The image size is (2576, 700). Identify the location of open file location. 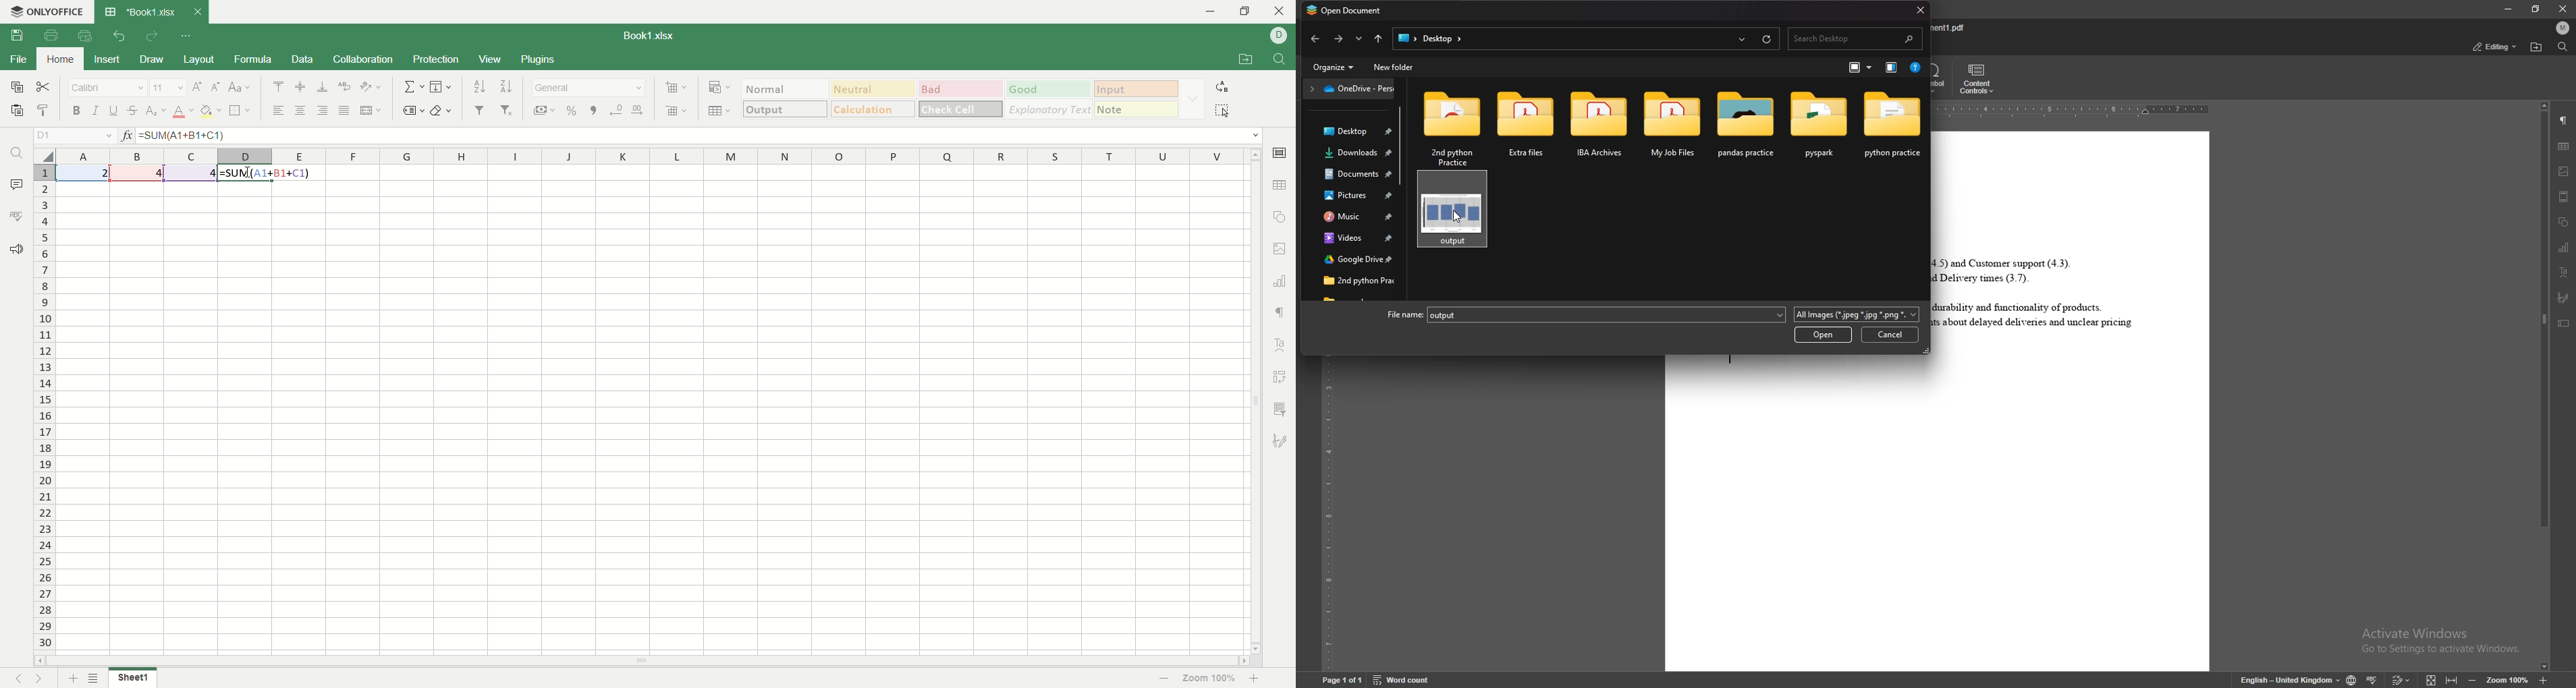
(1244, 61).